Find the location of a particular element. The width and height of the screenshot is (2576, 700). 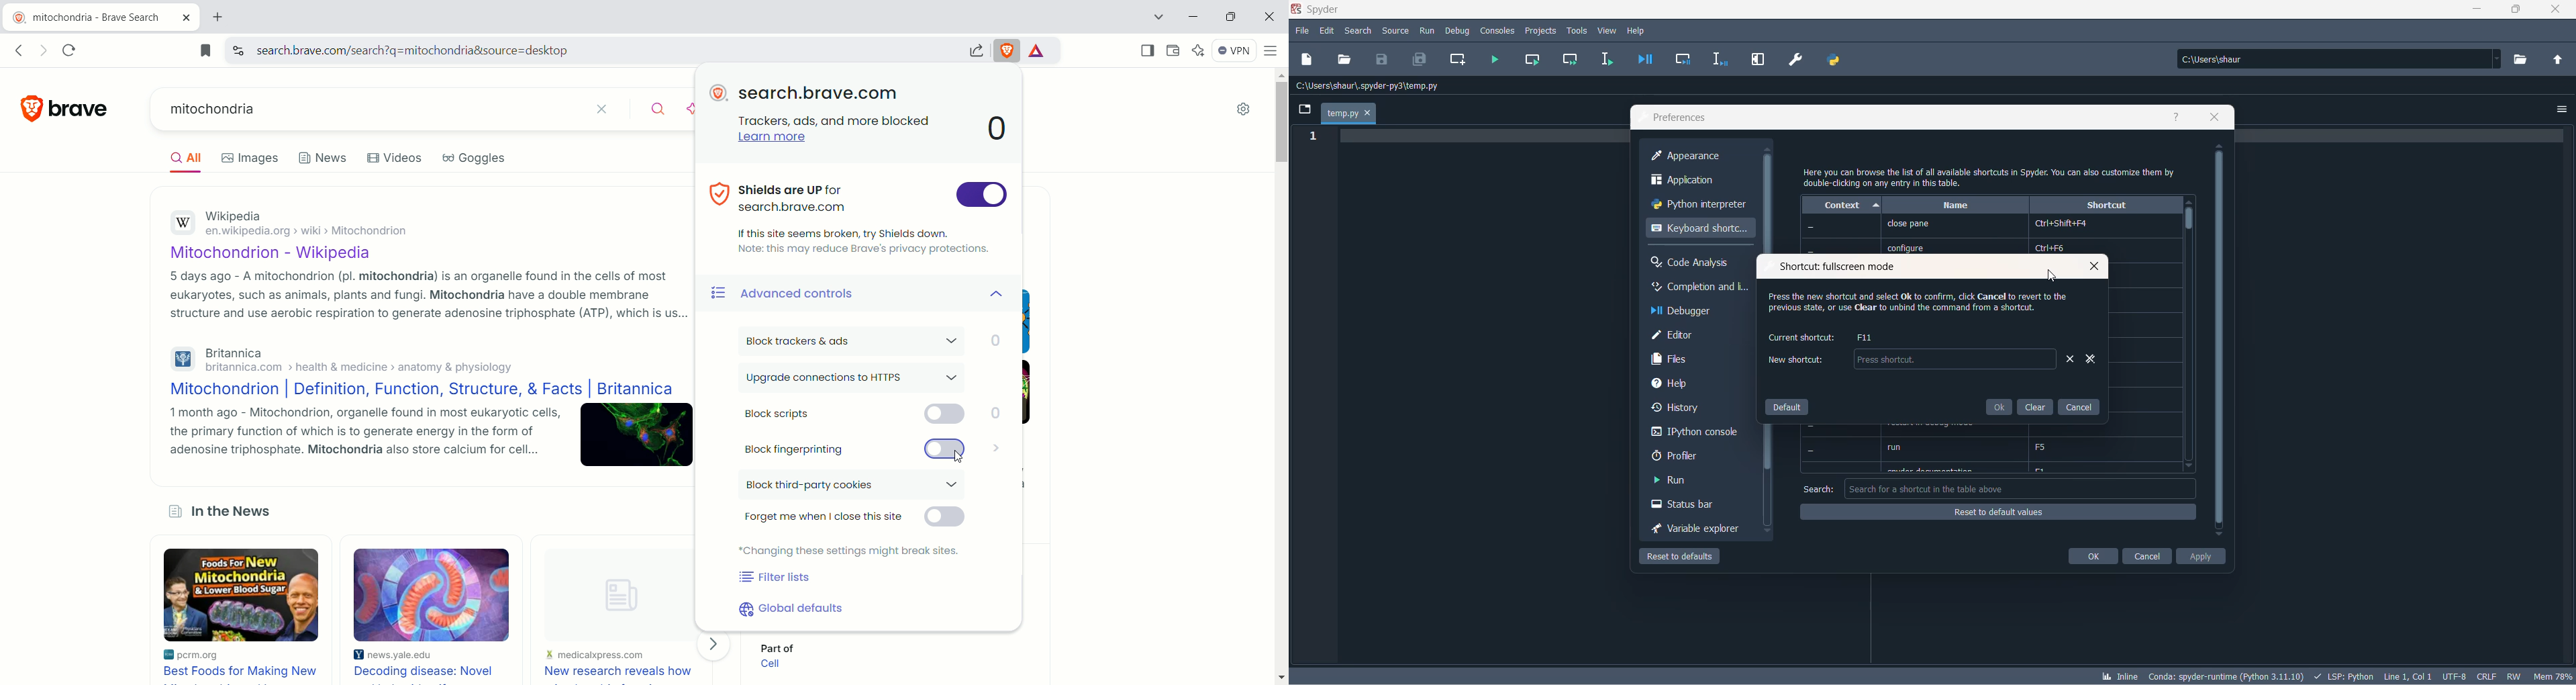

apply is located at coordinates (2201, 558).